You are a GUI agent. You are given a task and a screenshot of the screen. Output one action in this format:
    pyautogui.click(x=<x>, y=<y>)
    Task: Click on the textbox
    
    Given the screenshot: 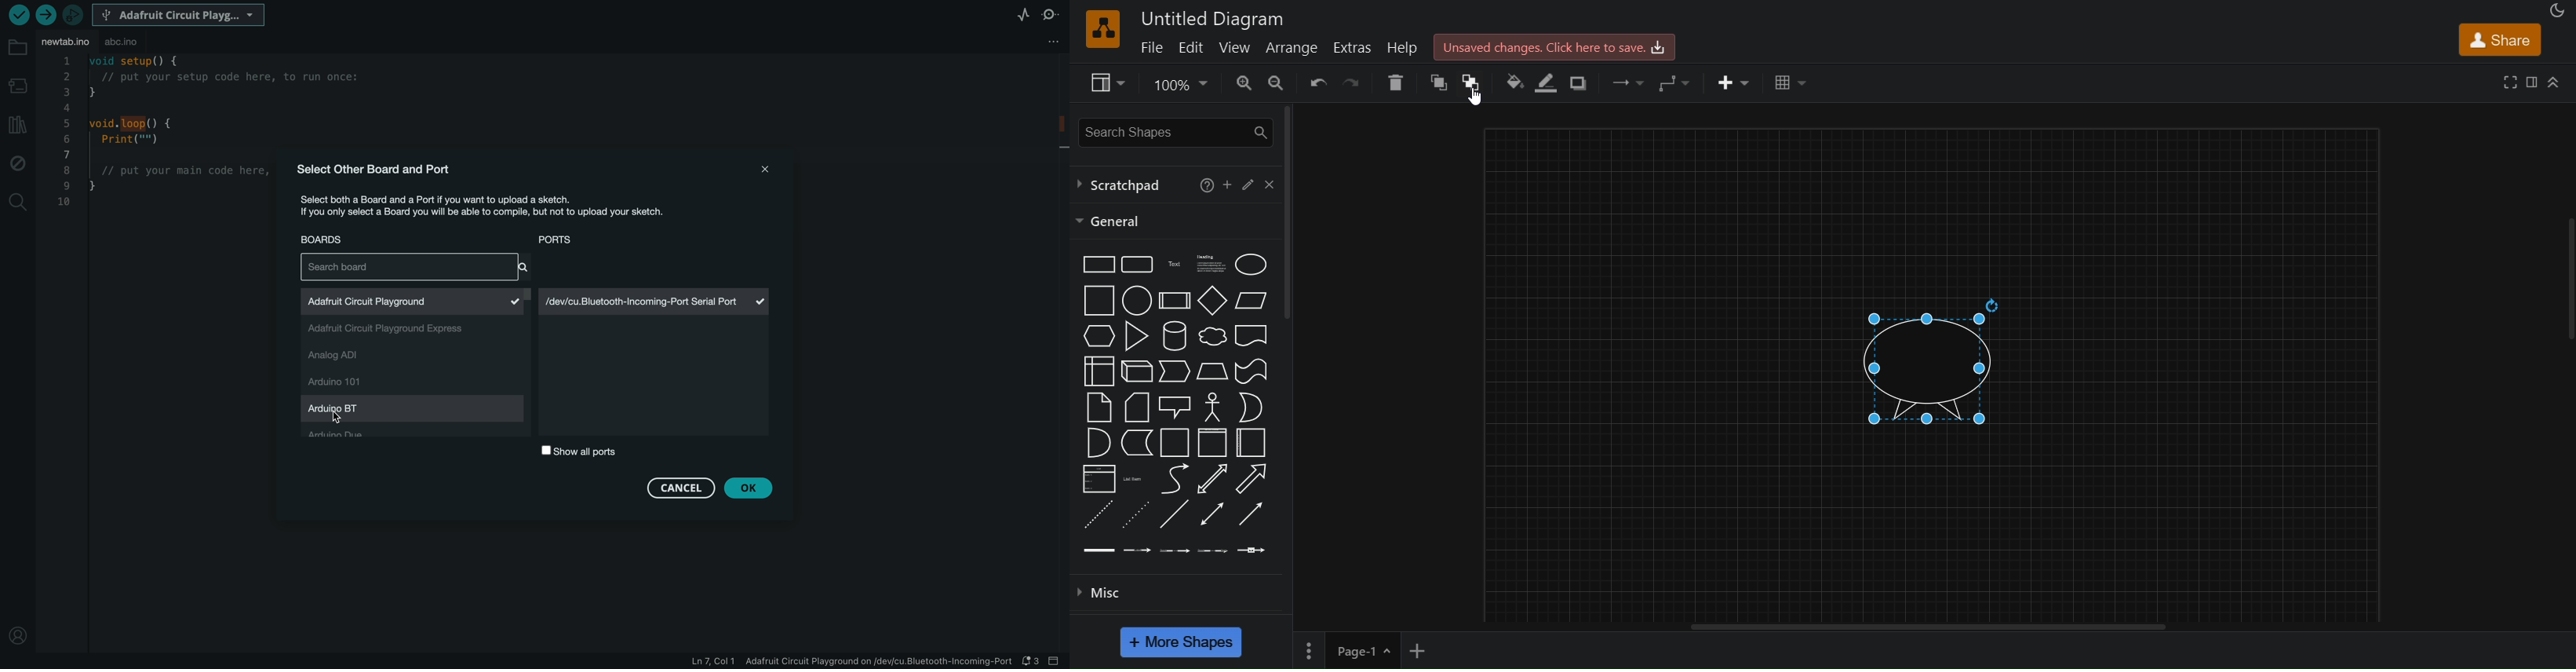 What is the action you would take?
    pyautogui.click(x=1214, y=264)
    